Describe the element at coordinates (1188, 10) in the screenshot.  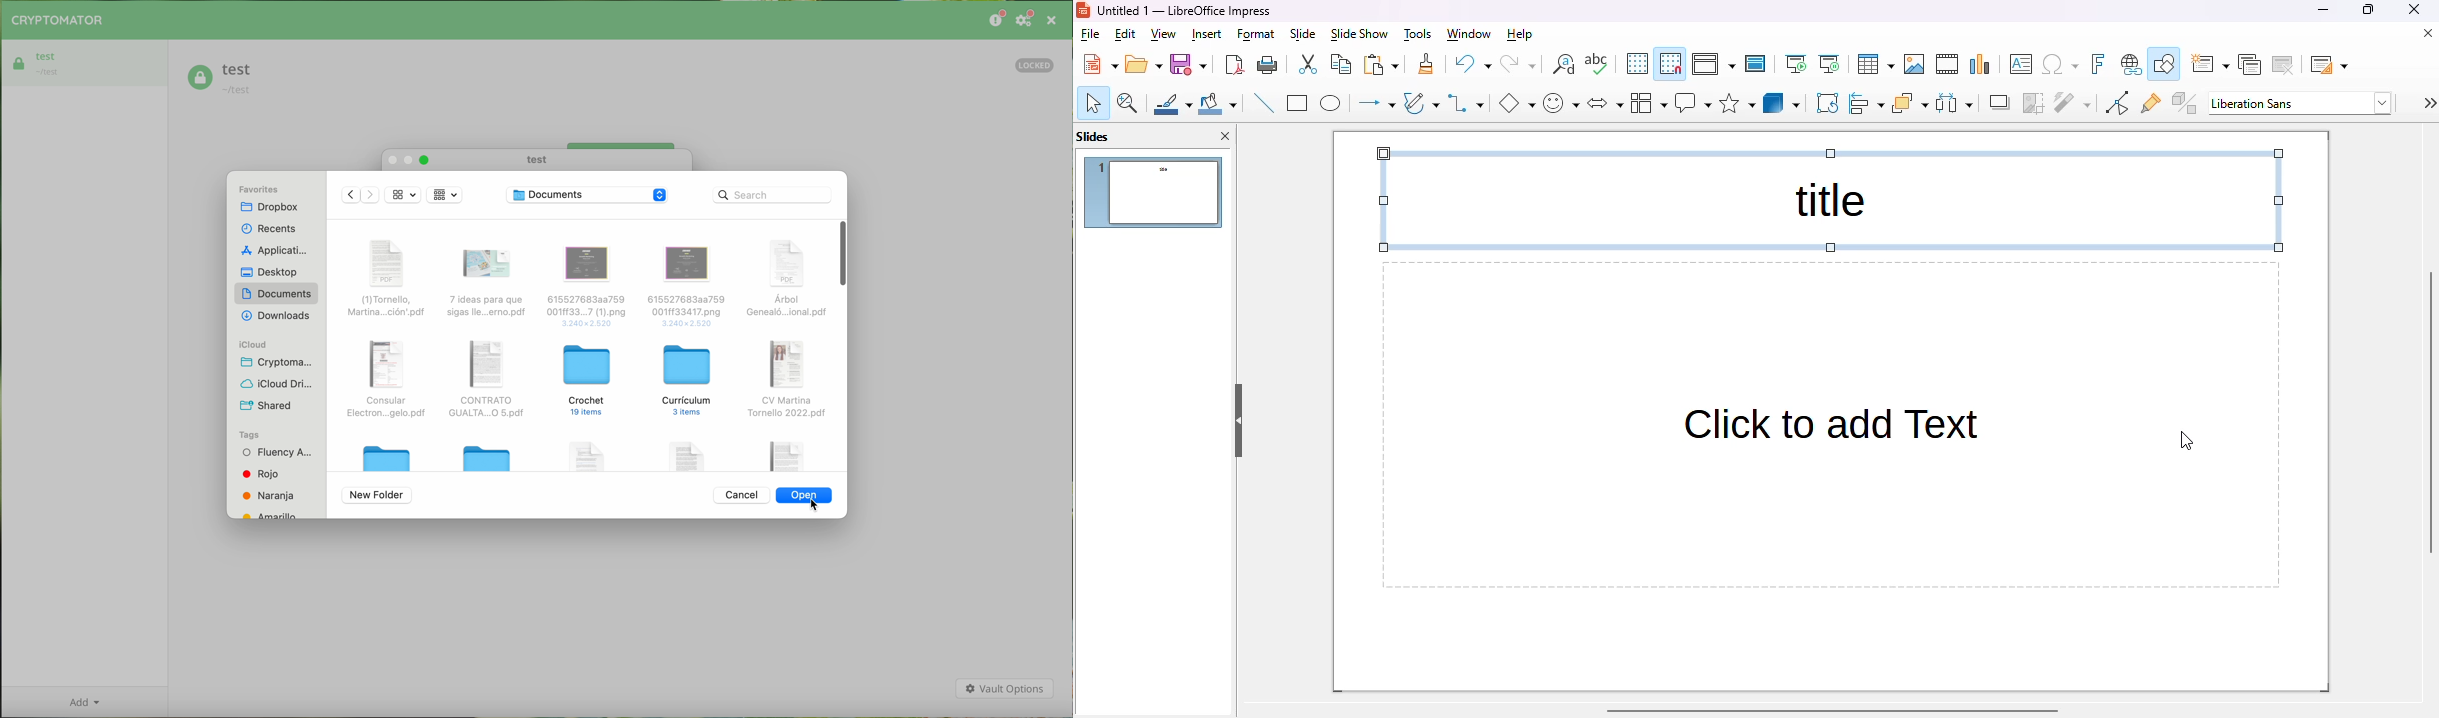
I see `Untitled 1 - LibreOffice Impress` at that location.